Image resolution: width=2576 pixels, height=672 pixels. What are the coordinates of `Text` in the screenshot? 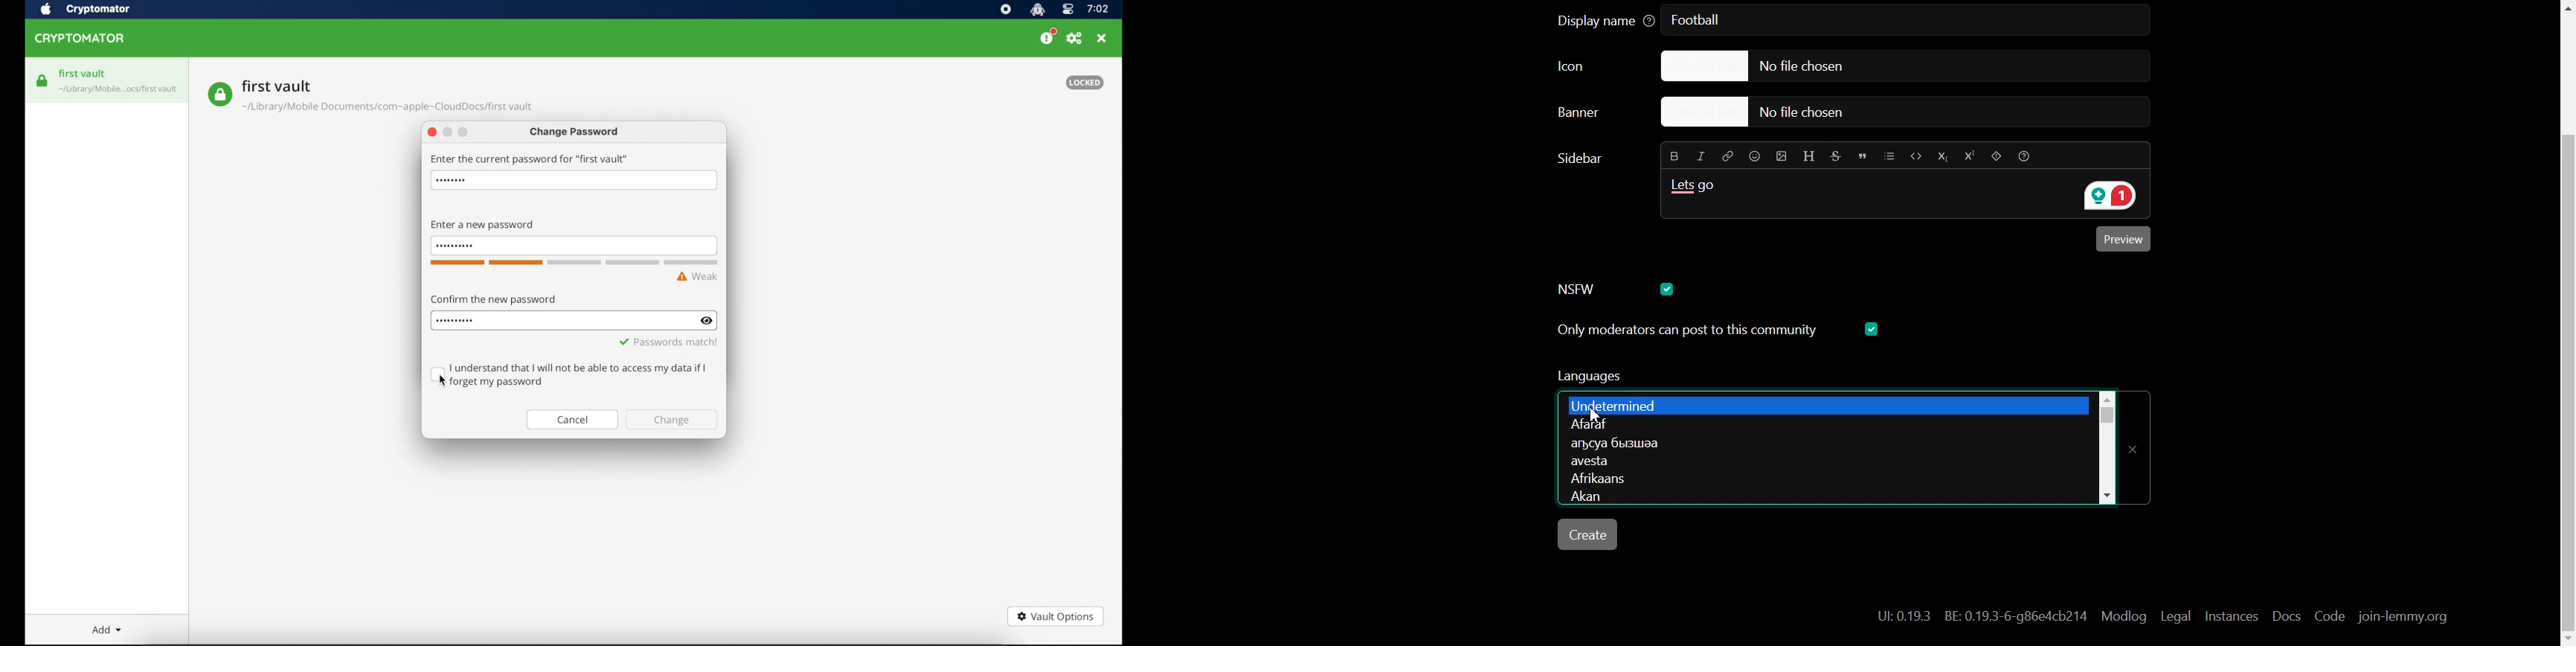 It's located at (1701, 21).